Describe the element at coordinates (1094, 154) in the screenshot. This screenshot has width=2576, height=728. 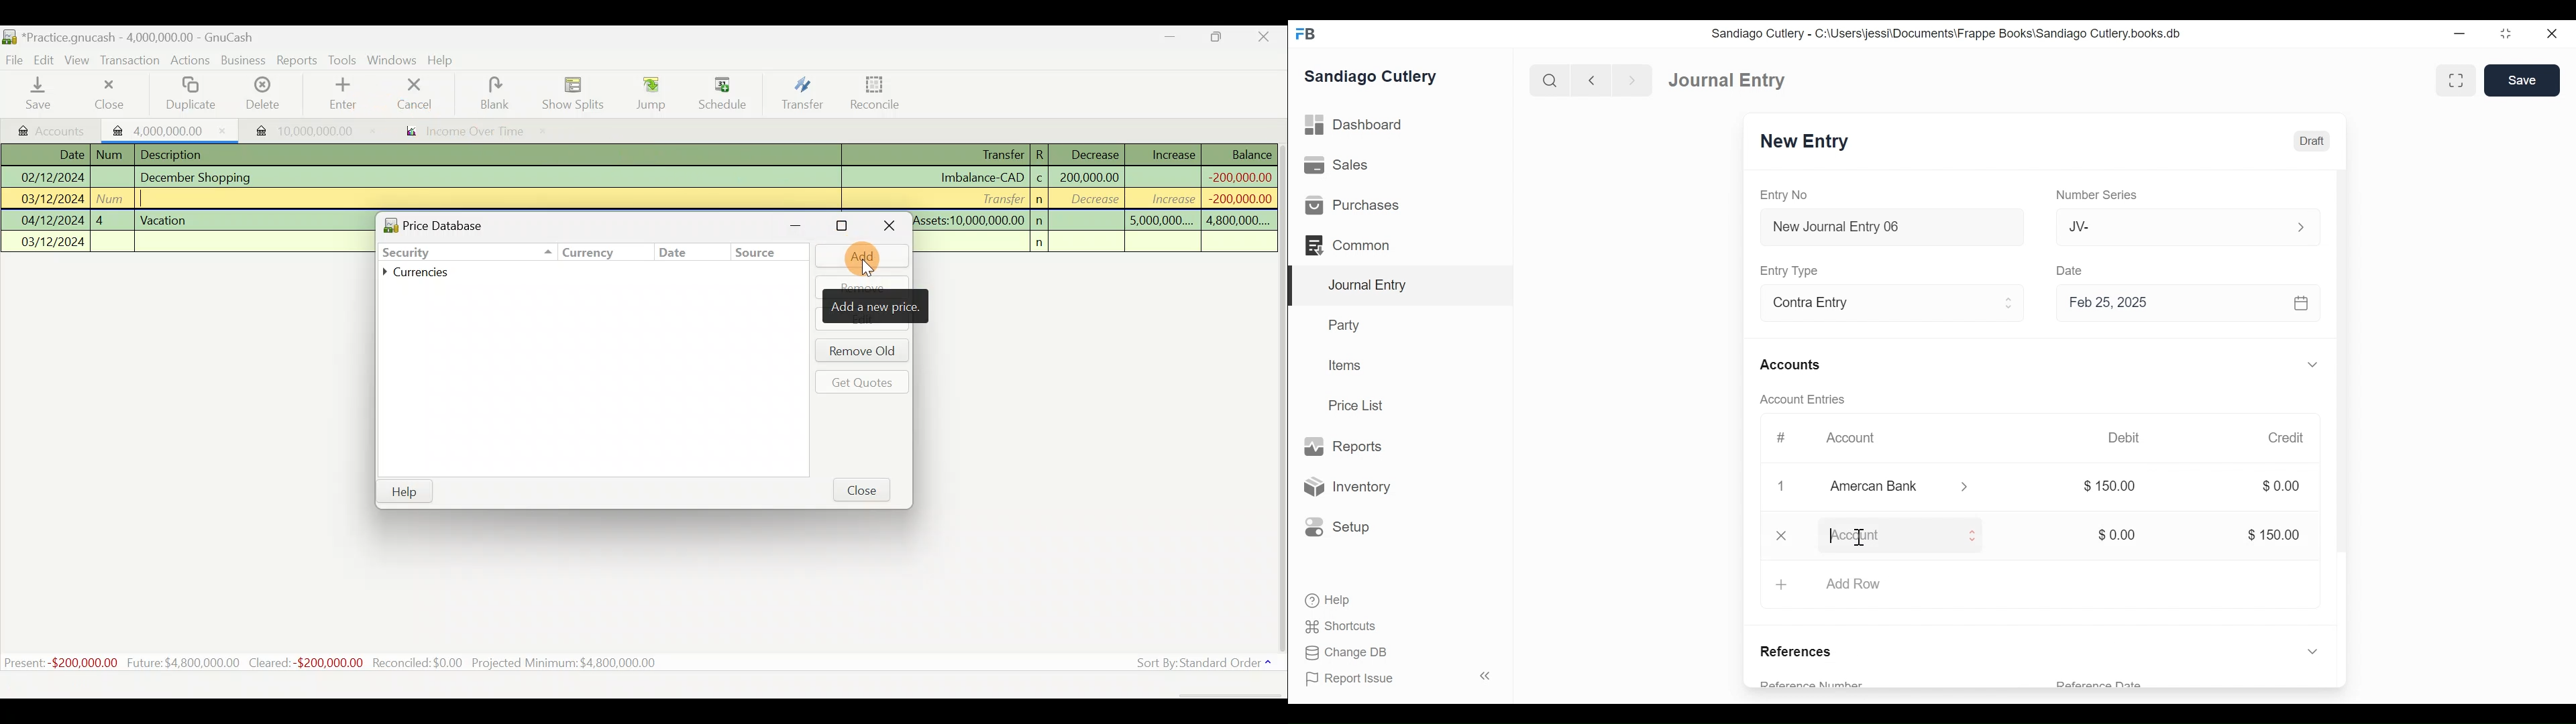
I see `Decrease` at that location.